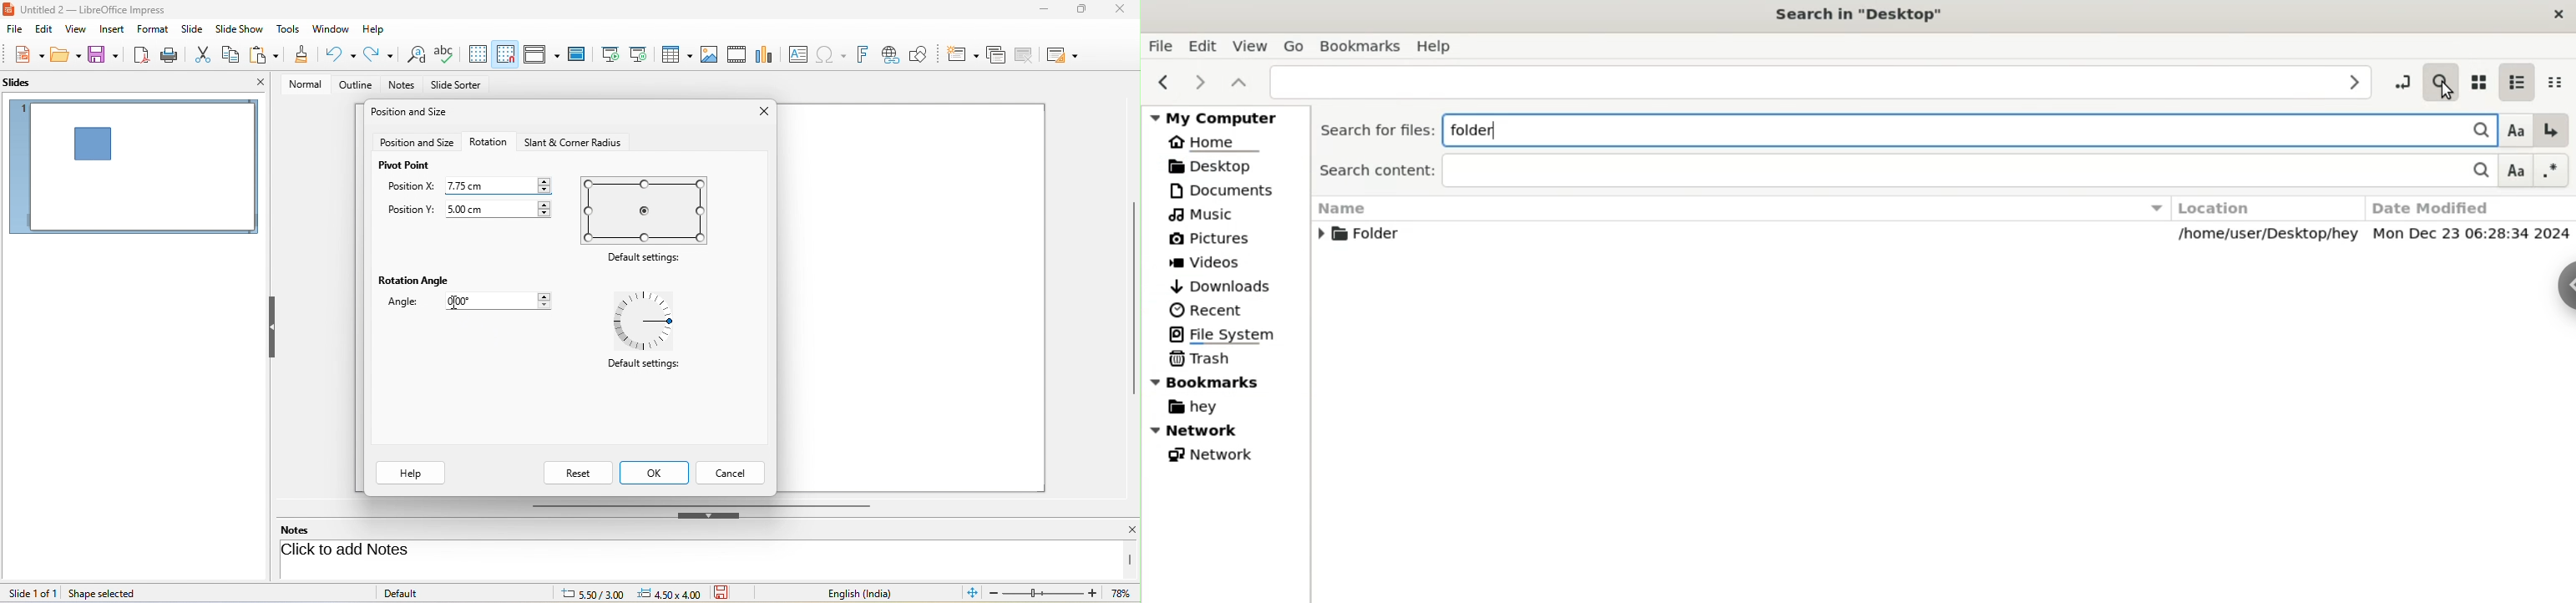 The image size is (2576, 616). I want to click on Go, so click(1292, 44).